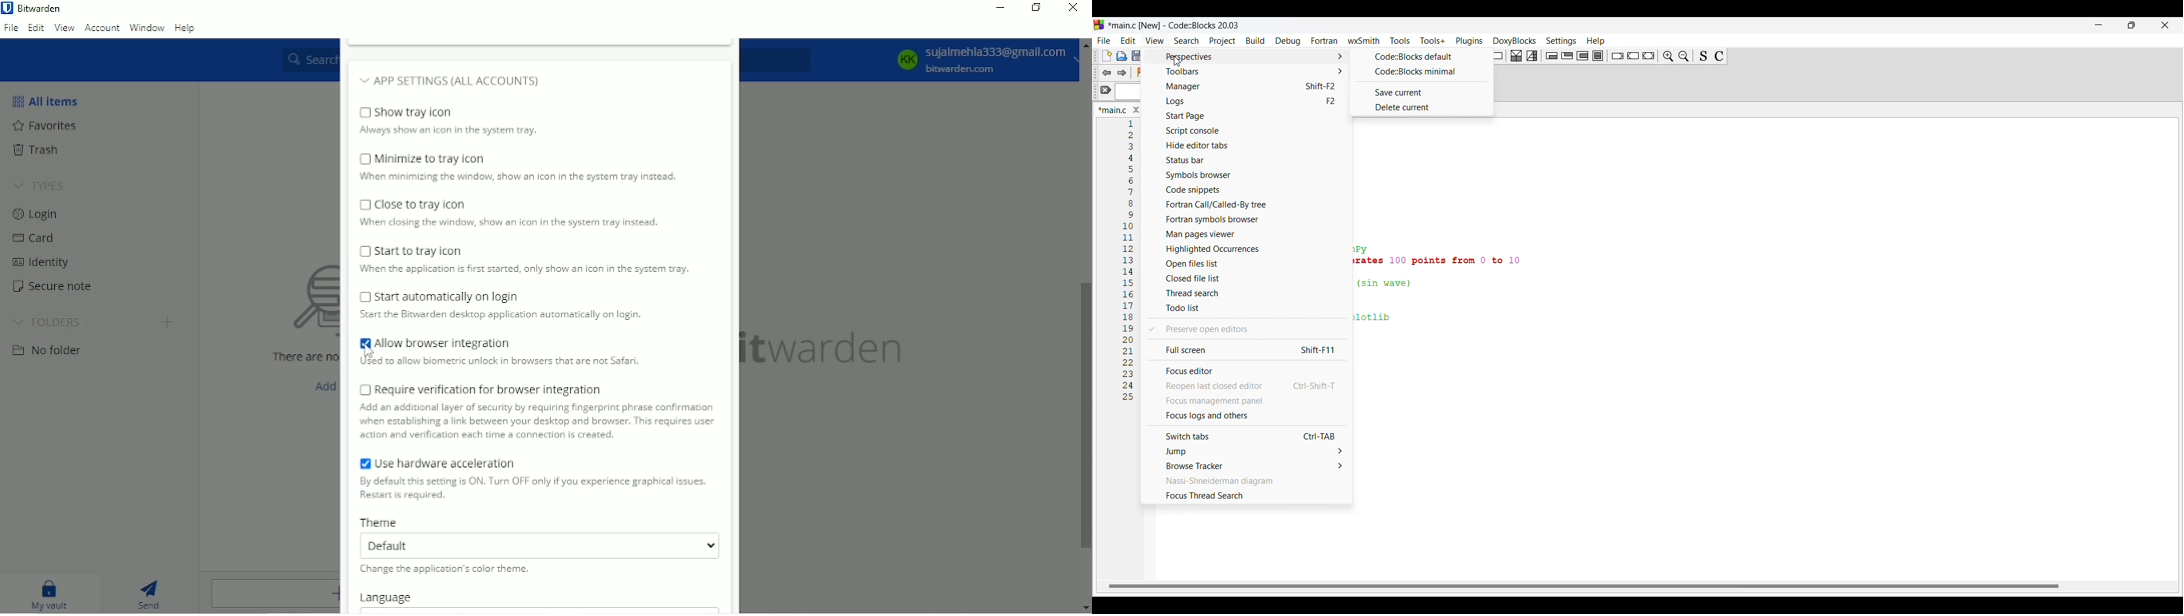  What do you see at coordinates (1106, 90) in the screenshot?
I see `Clear` at bounding box center [1106, 90].